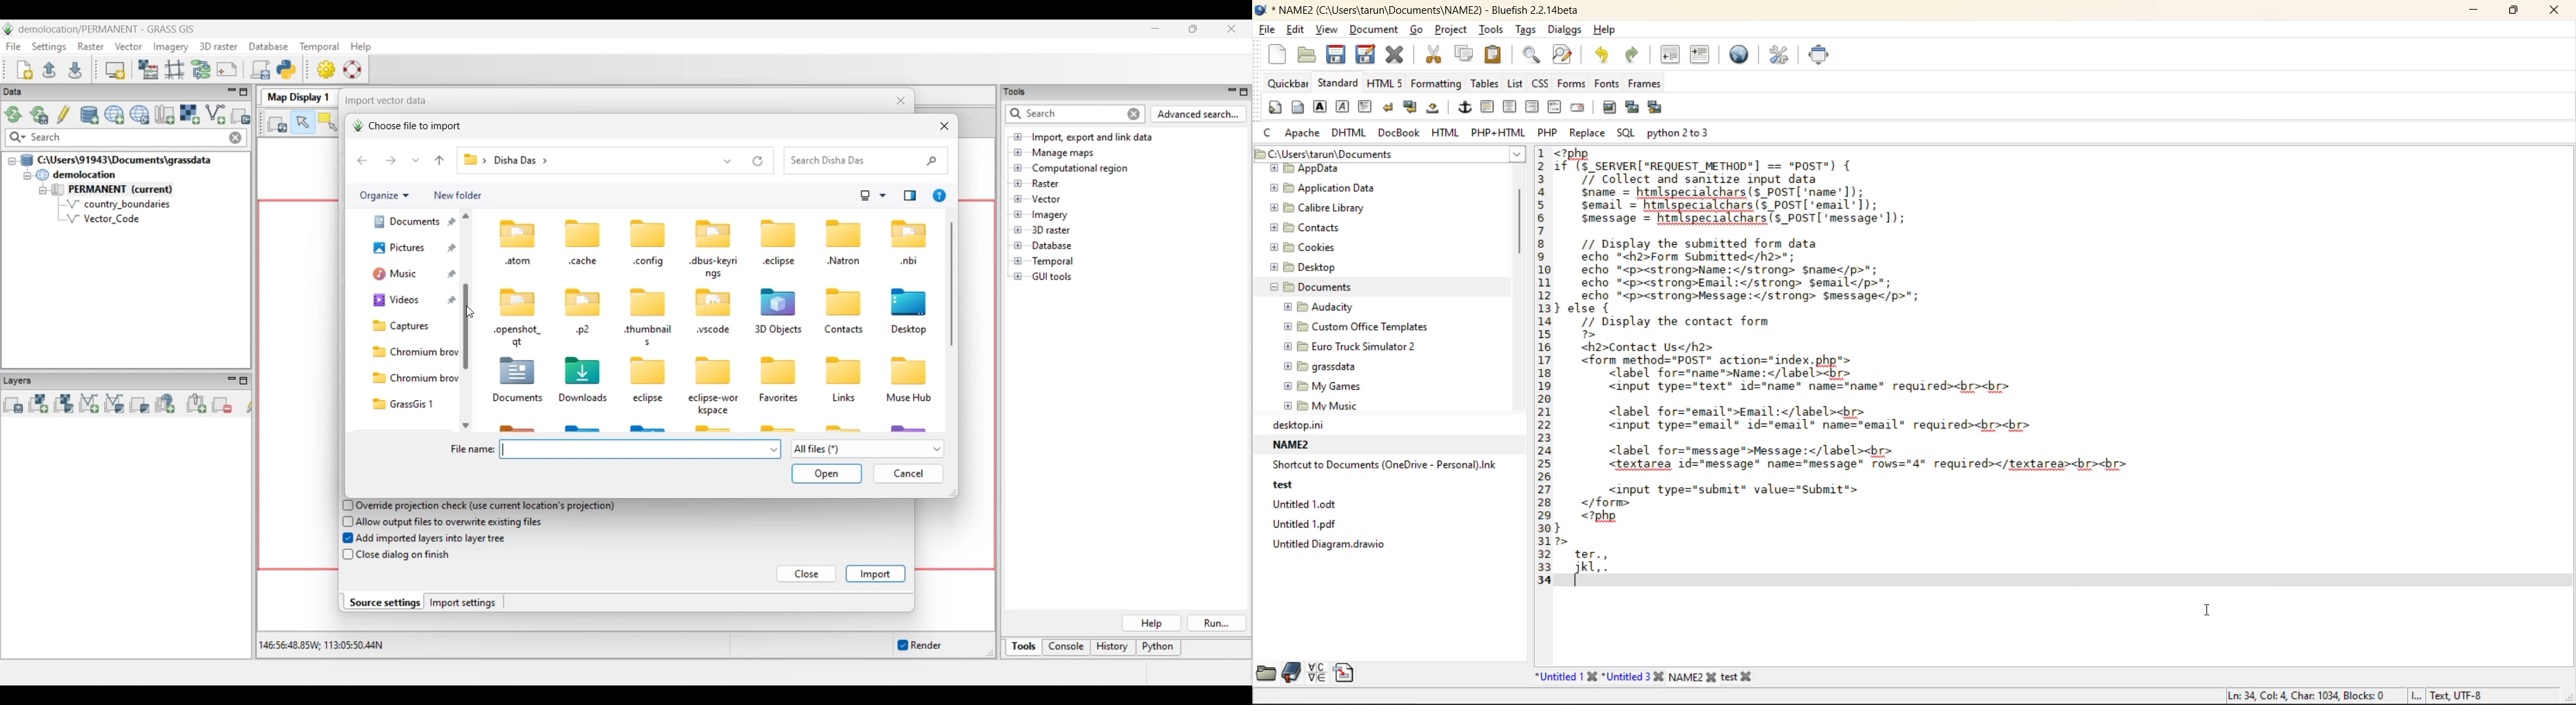  I want to click on indent, so click(1701, 57).